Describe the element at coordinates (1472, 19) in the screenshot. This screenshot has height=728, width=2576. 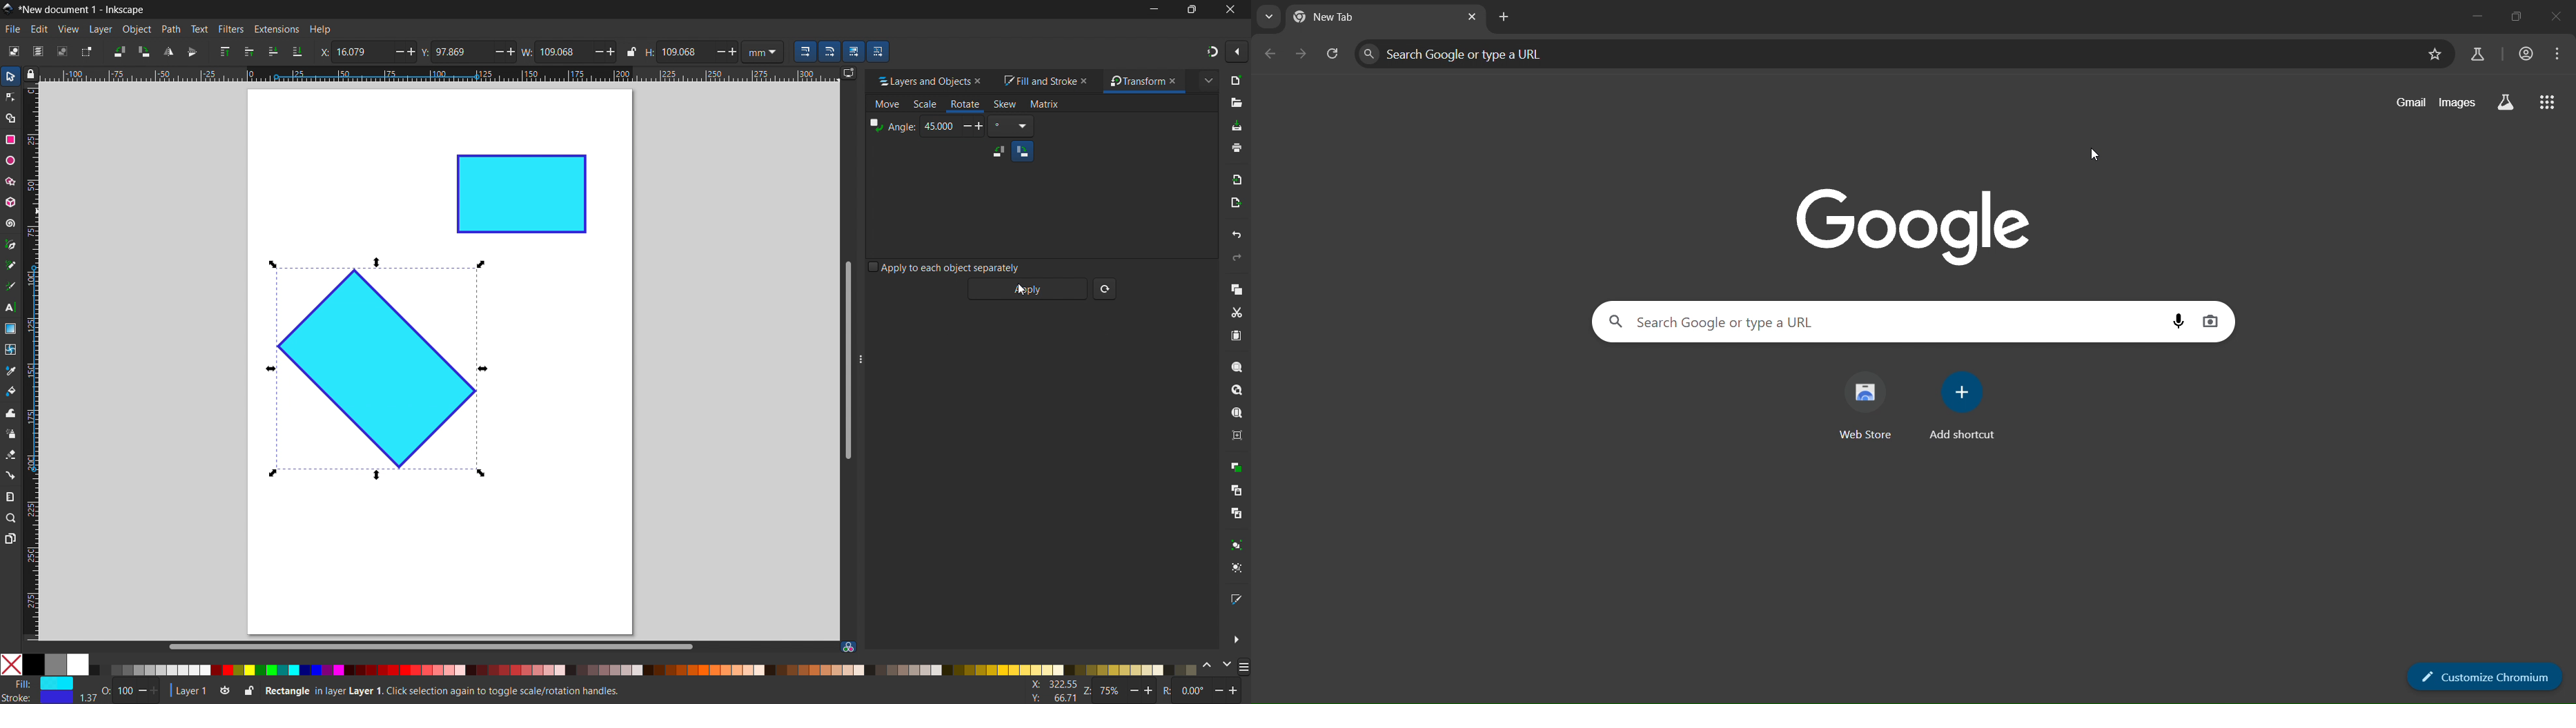
I see `close tab` at that location.